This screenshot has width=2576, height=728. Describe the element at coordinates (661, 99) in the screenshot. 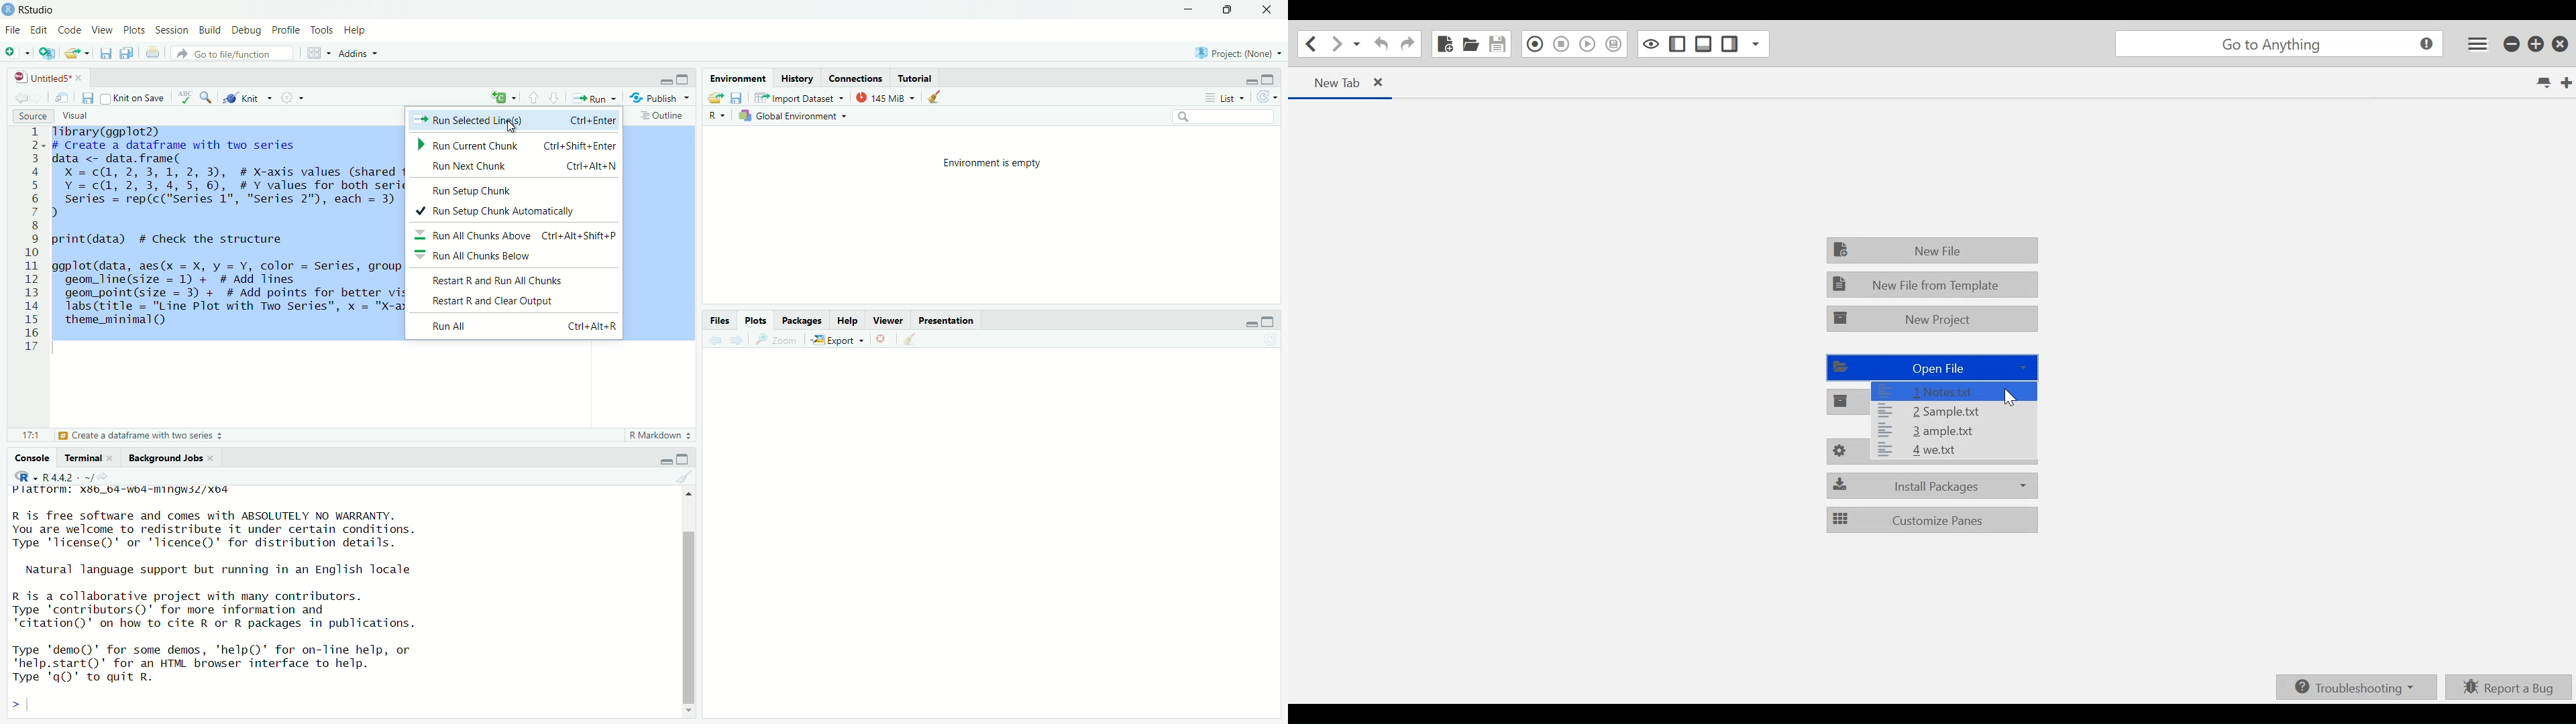

I see `Publish ` at that location.